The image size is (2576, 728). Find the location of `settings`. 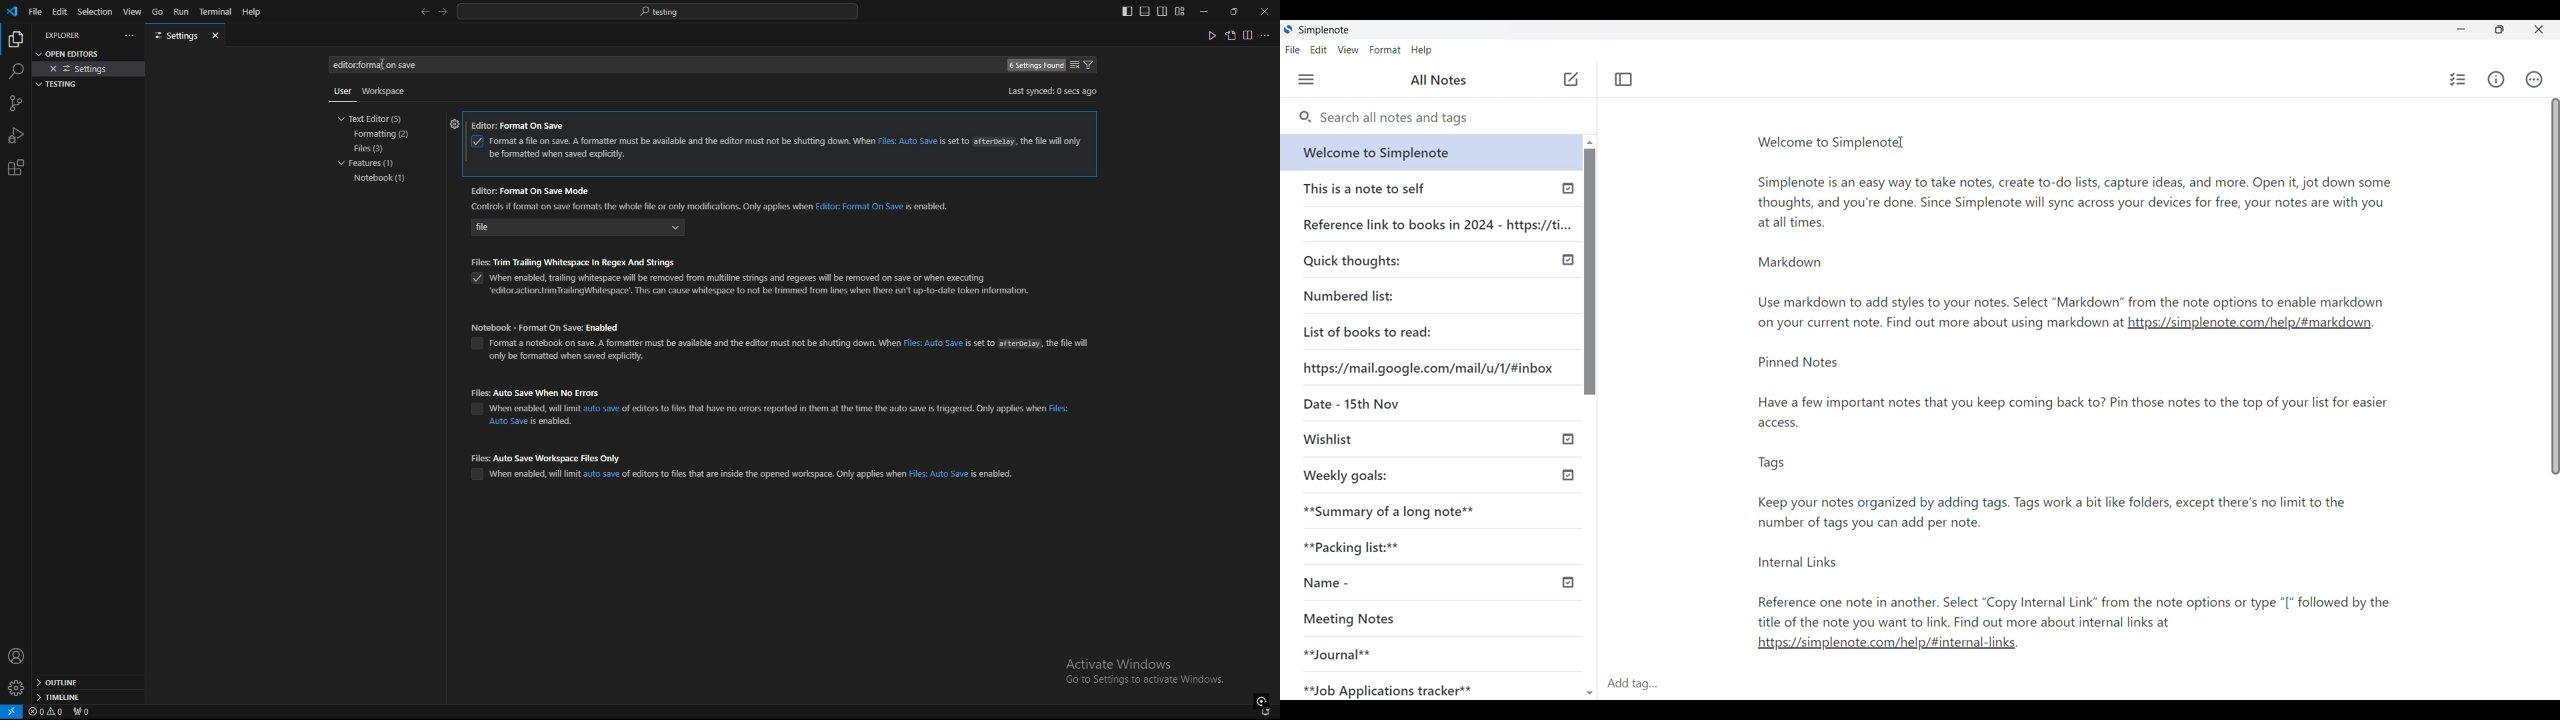

settings is located at coordinates (90, 69).